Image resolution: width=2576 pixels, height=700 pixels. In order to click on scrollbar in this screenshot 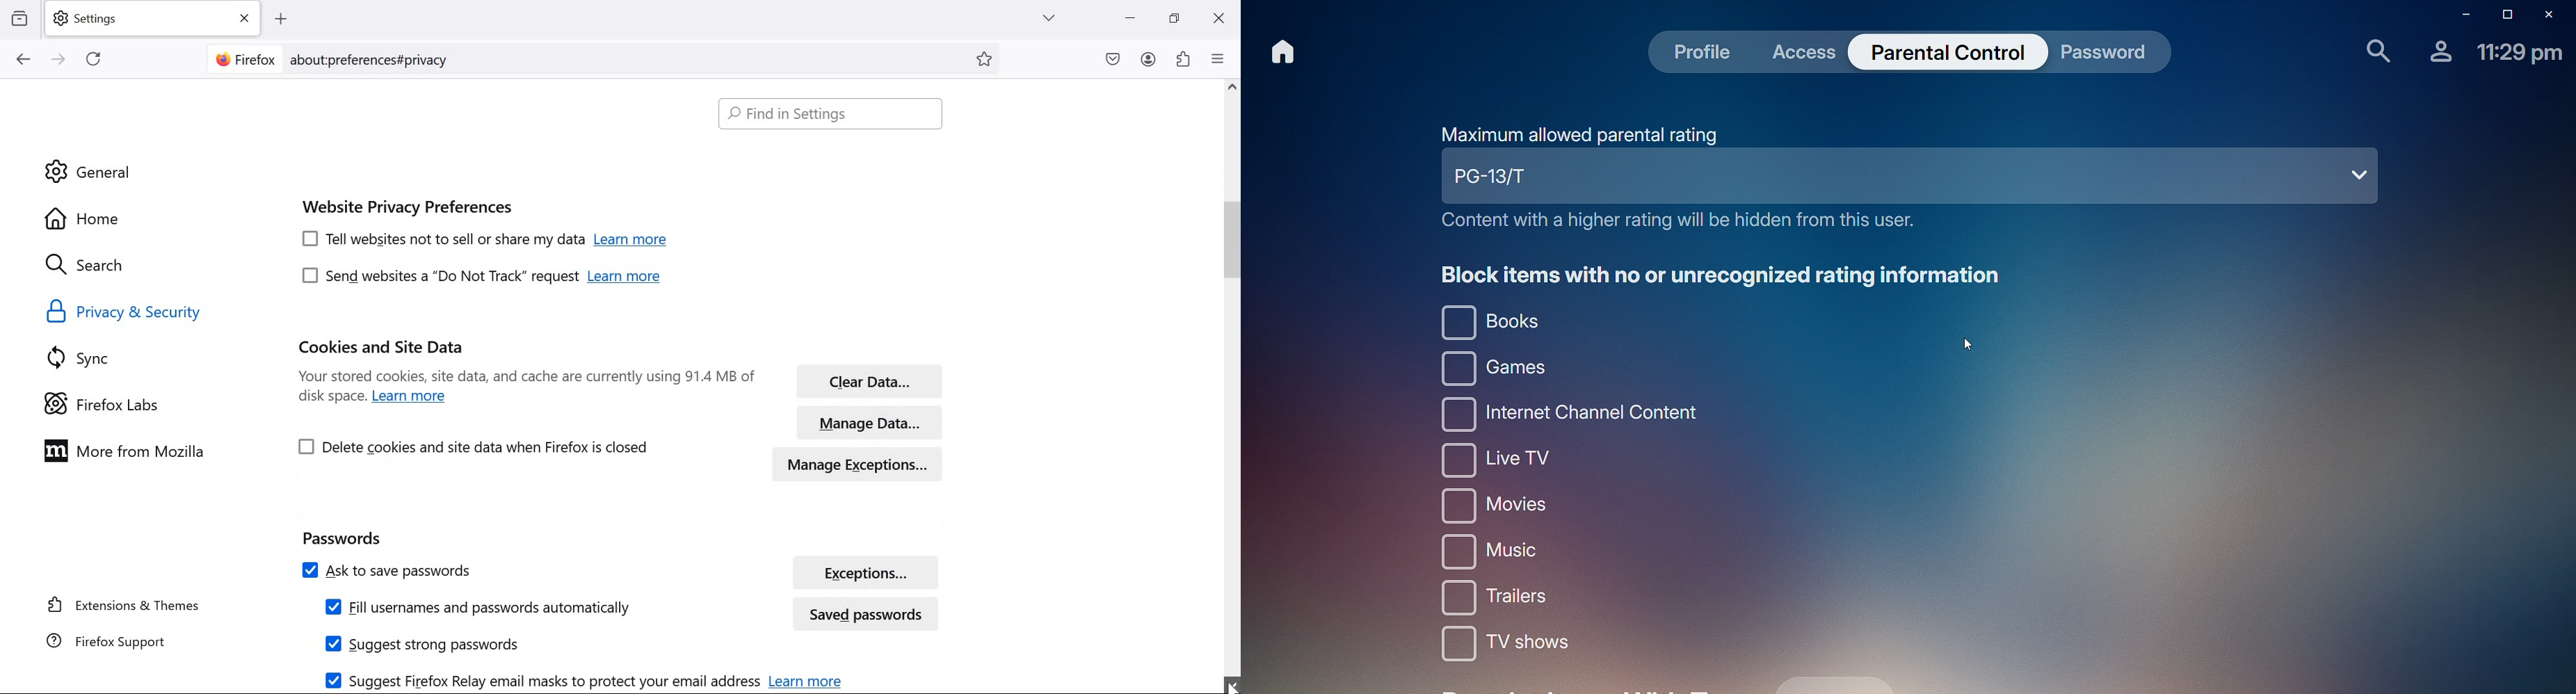, I will do `click(1233, 386)`.